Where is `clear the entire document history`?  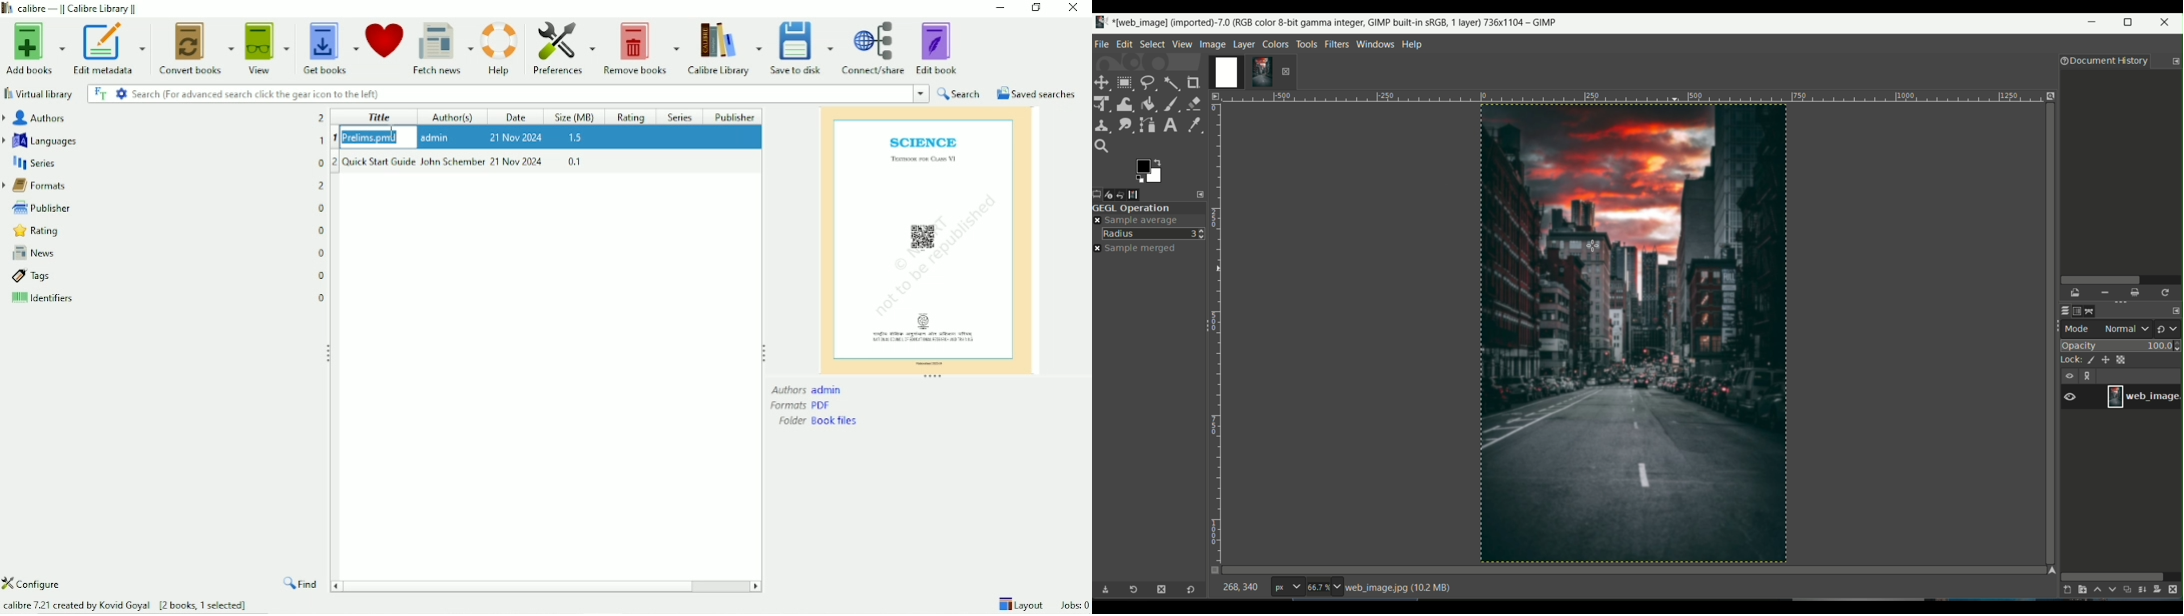 clear the entire document history is located at coordinates (2136, 293).